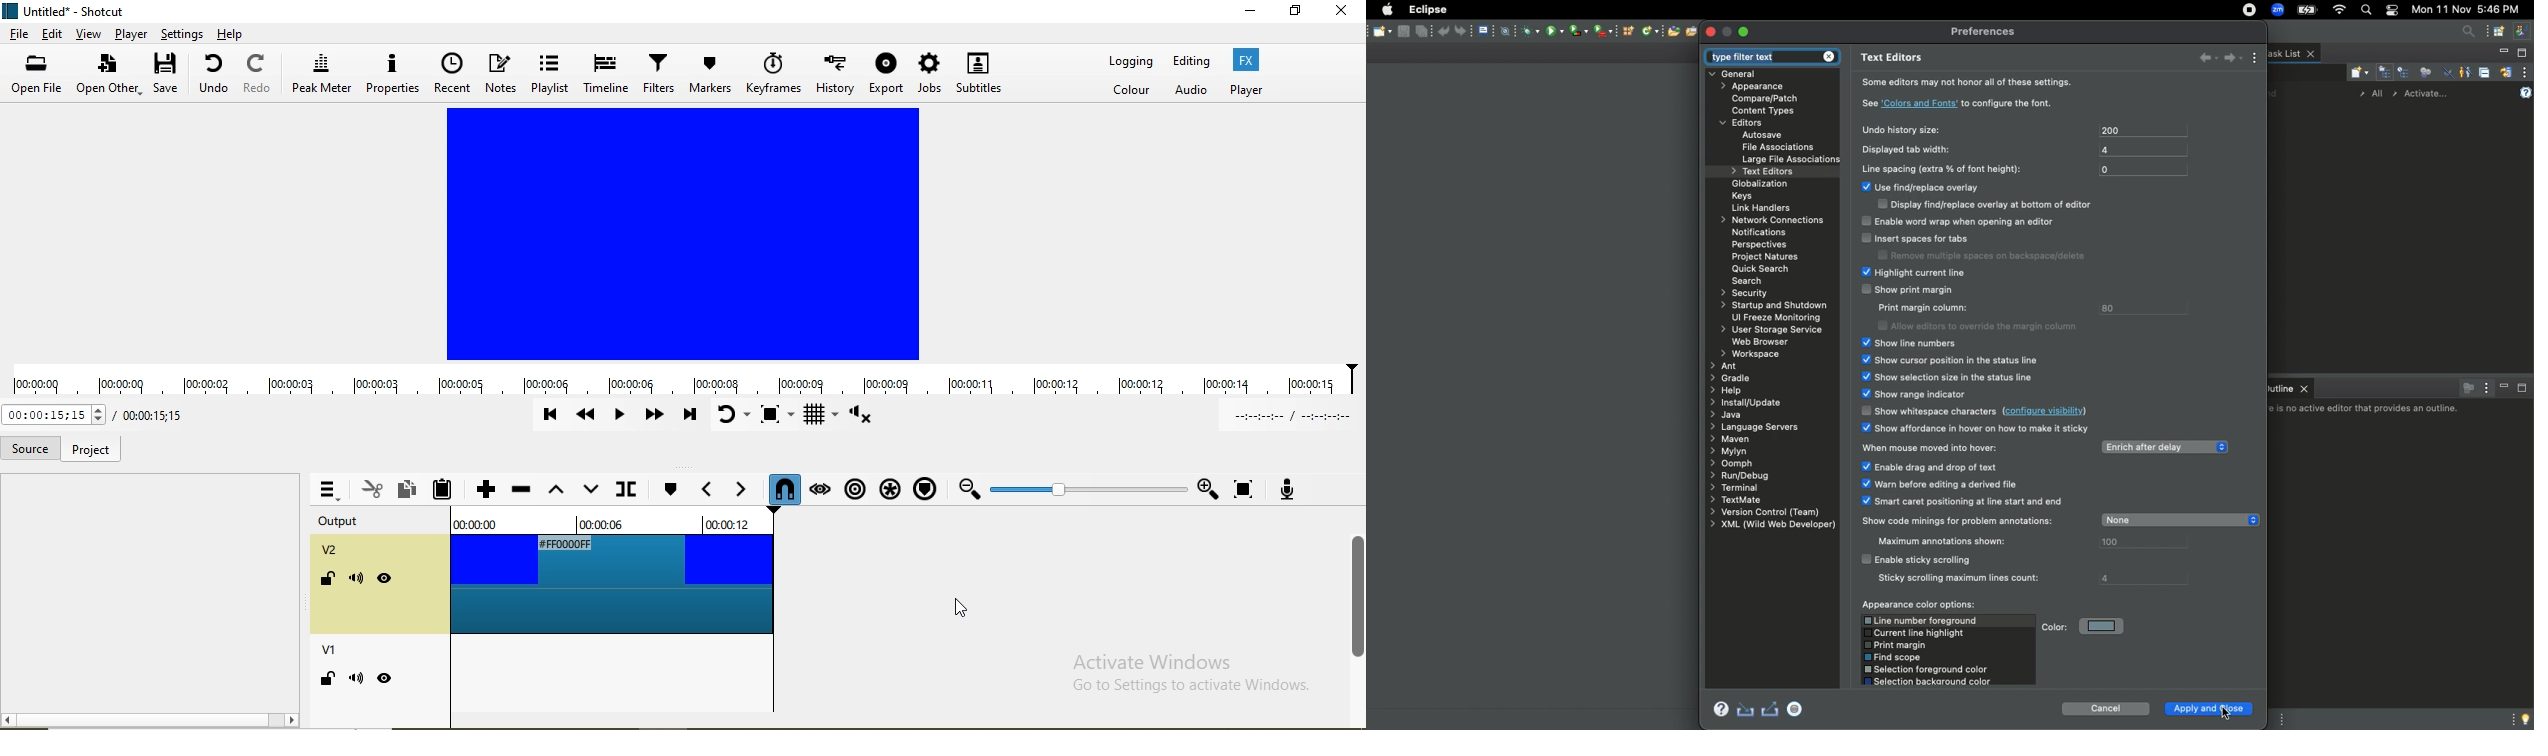  What do you see at coordinates (1965, 221) in the screenshot?
I see `Enable word wrap when opening an editor` at bounding box center [1965, 221].